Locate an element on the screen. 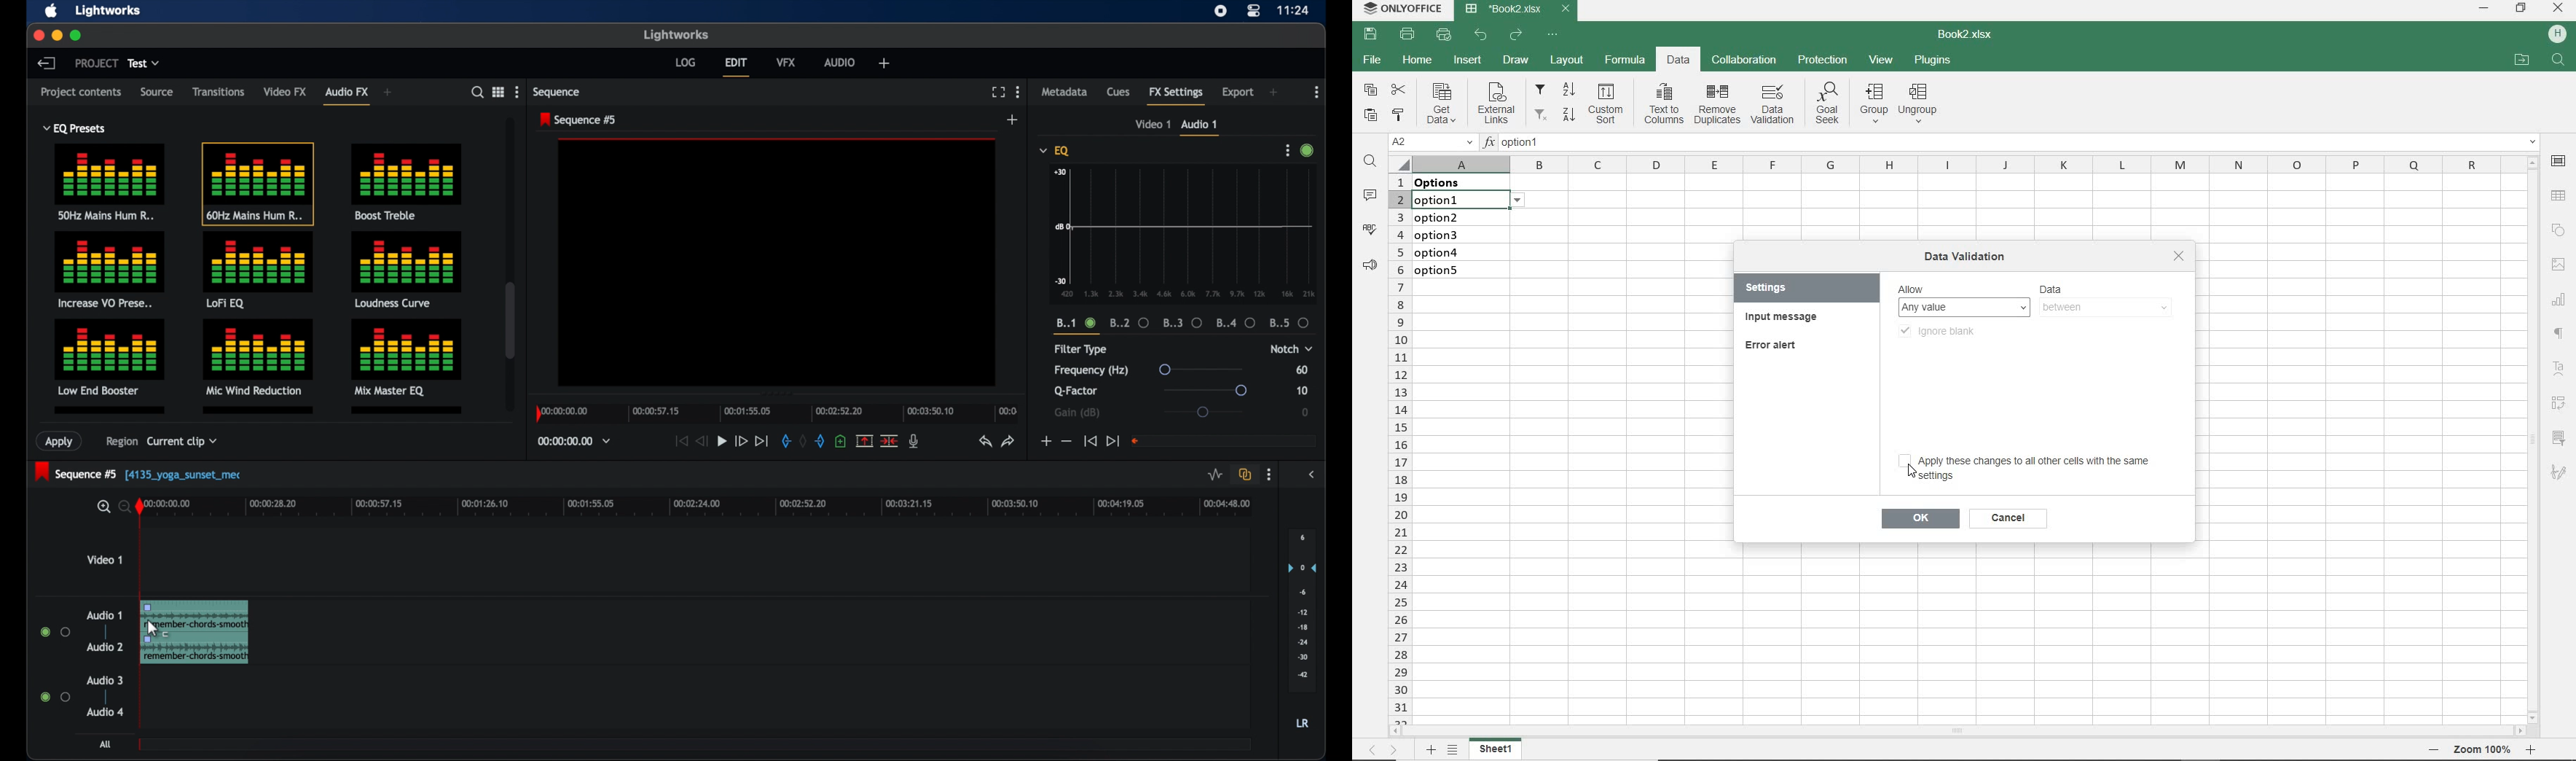 This screenshot has width=2576, height=784. INSERT is located at coordinates (1467, 61).